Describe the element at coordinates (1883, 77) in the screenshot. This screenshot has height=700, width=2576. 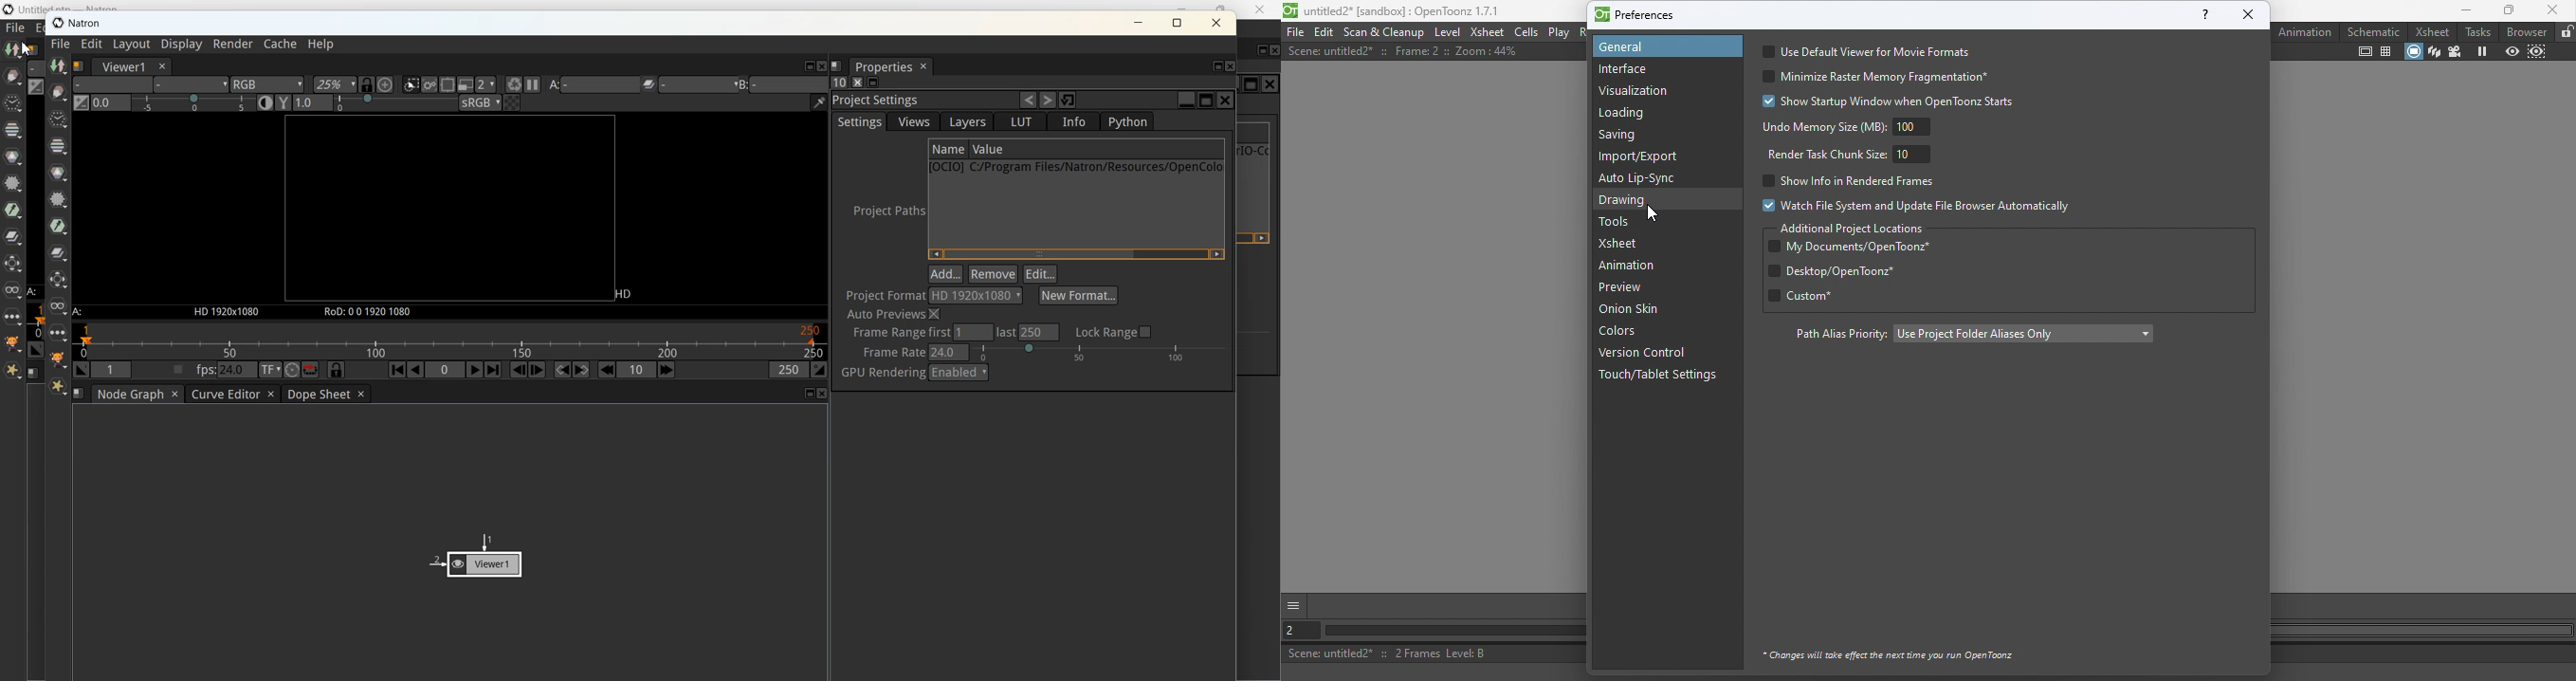
I see `Minimize raster memory fragmentation*` at that location.